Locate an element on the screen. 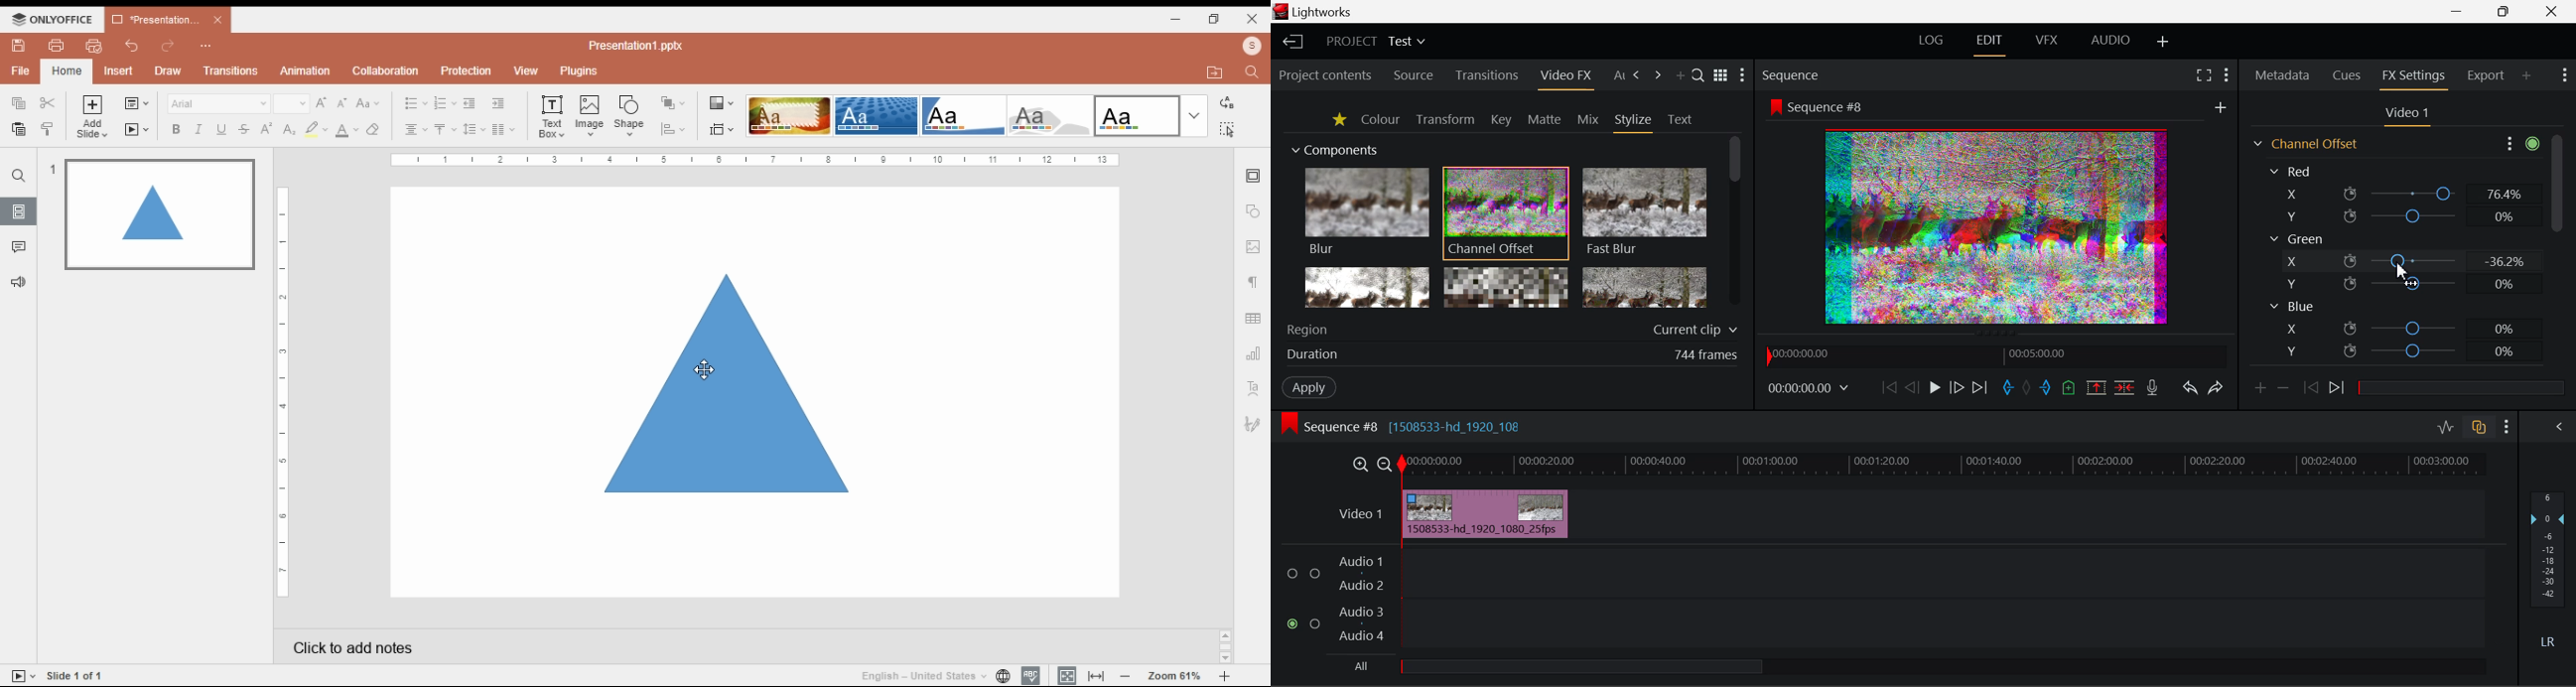 This screenshot has width=2576, height=700. suggesstions and feedback is located at coordinates (20, 283).